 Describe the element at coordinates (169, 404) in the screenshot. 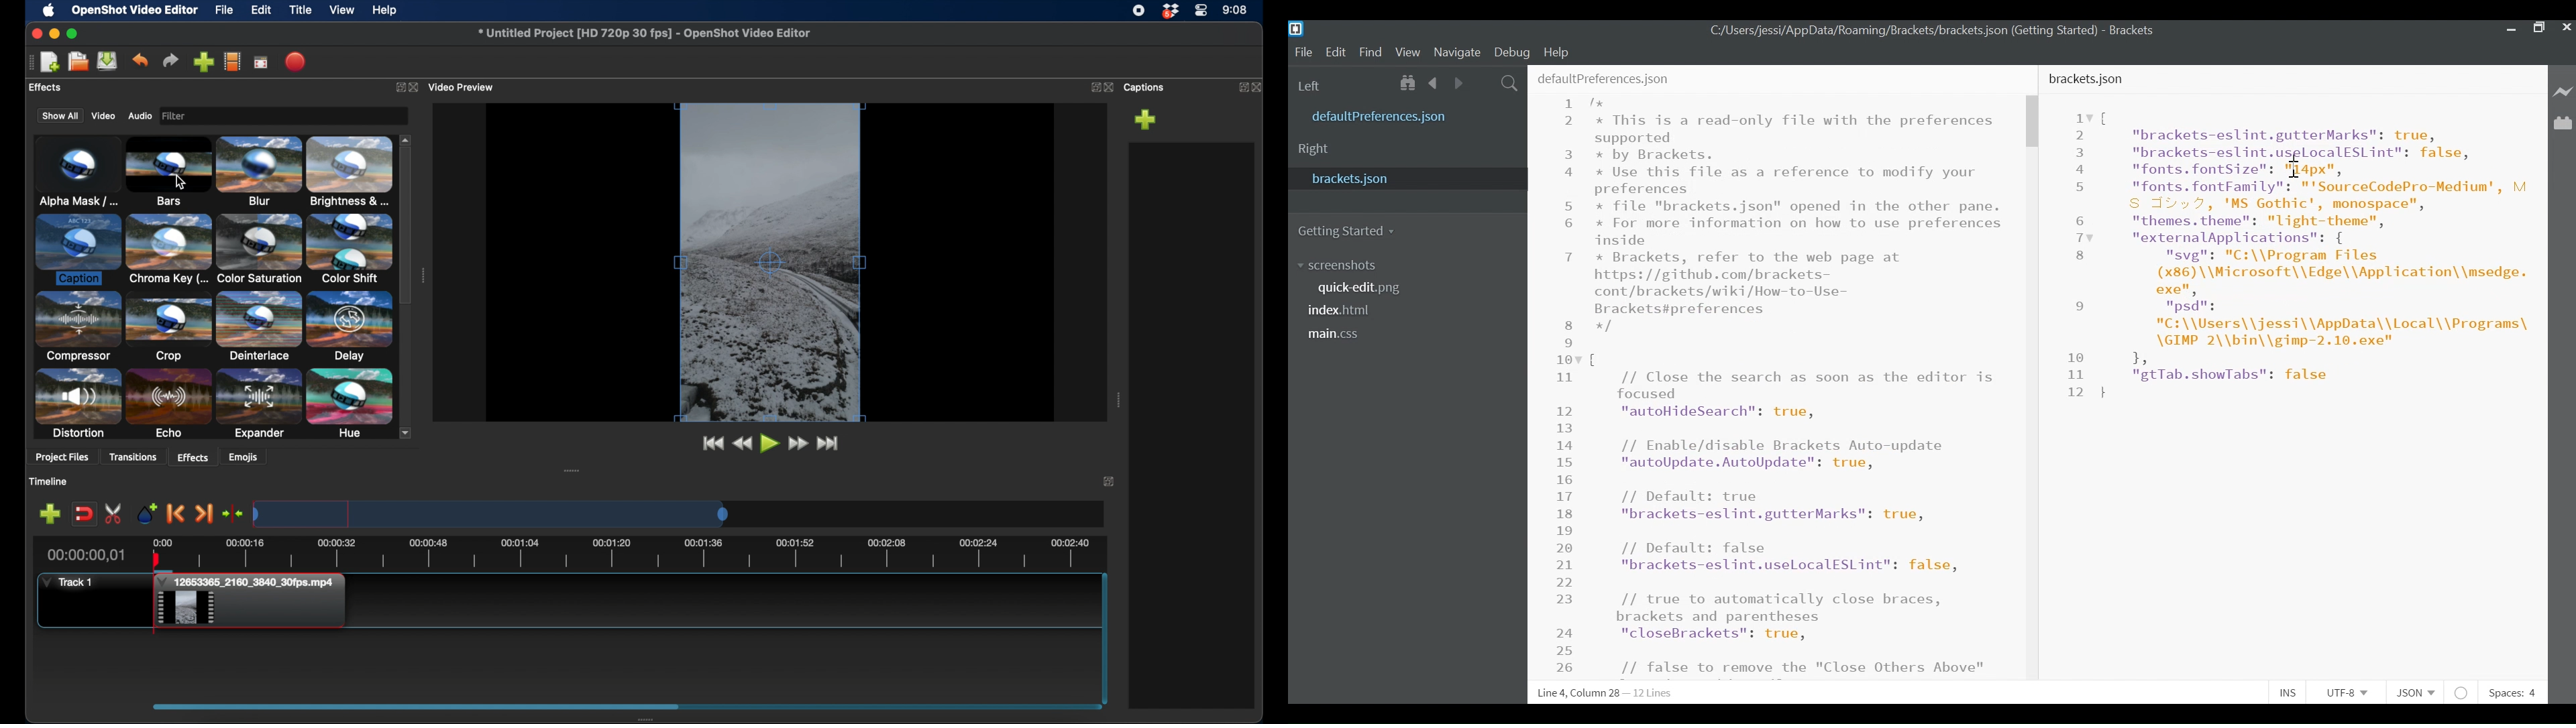

I see `echo` at that location.